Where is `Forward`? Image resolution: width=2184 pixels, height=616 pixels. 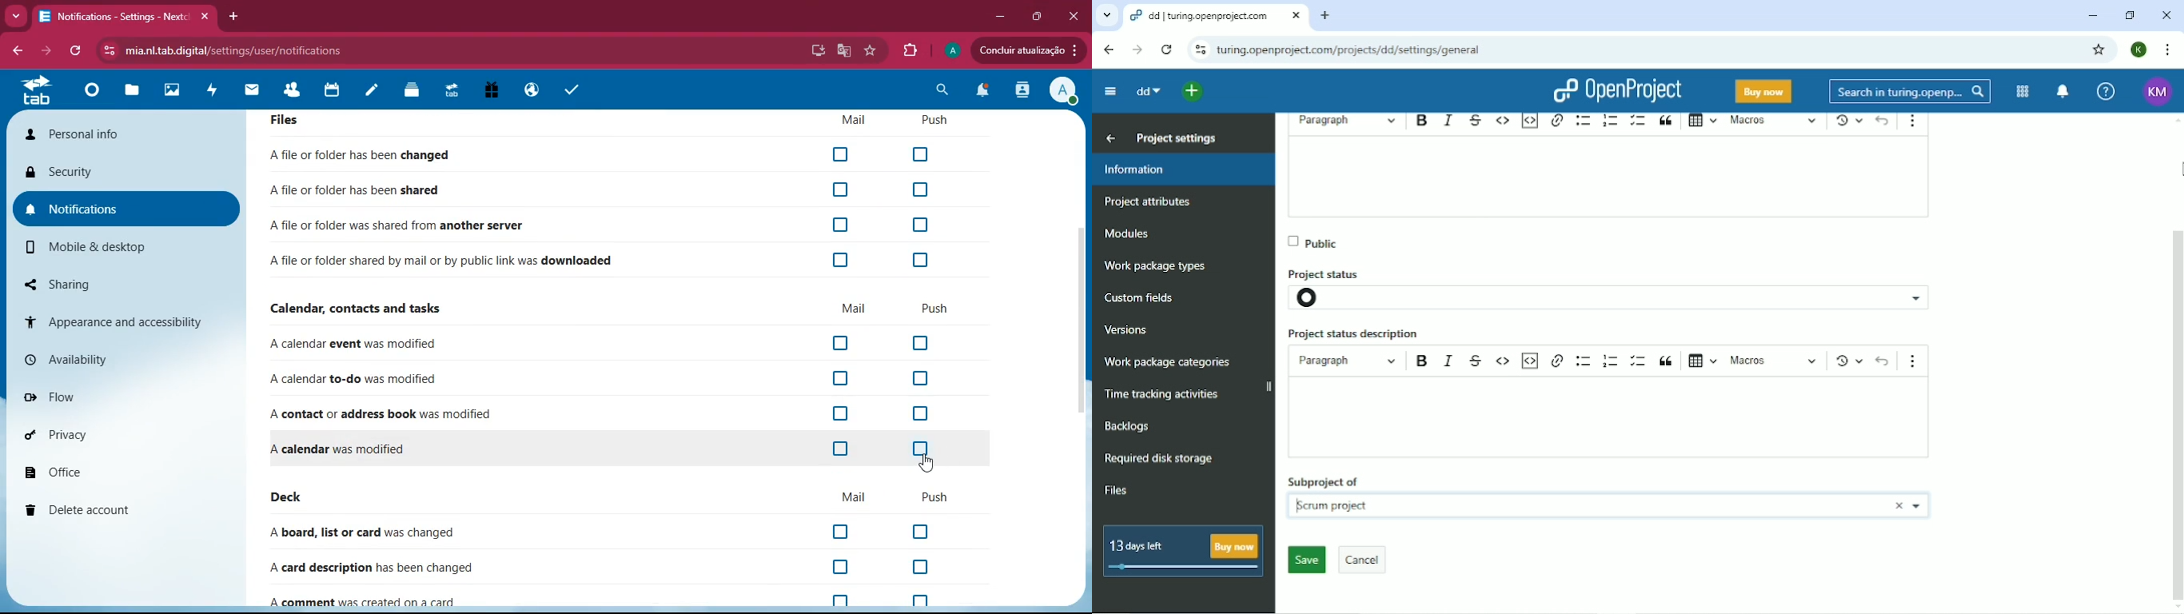
Forward is located at coordinates (1137, 51).